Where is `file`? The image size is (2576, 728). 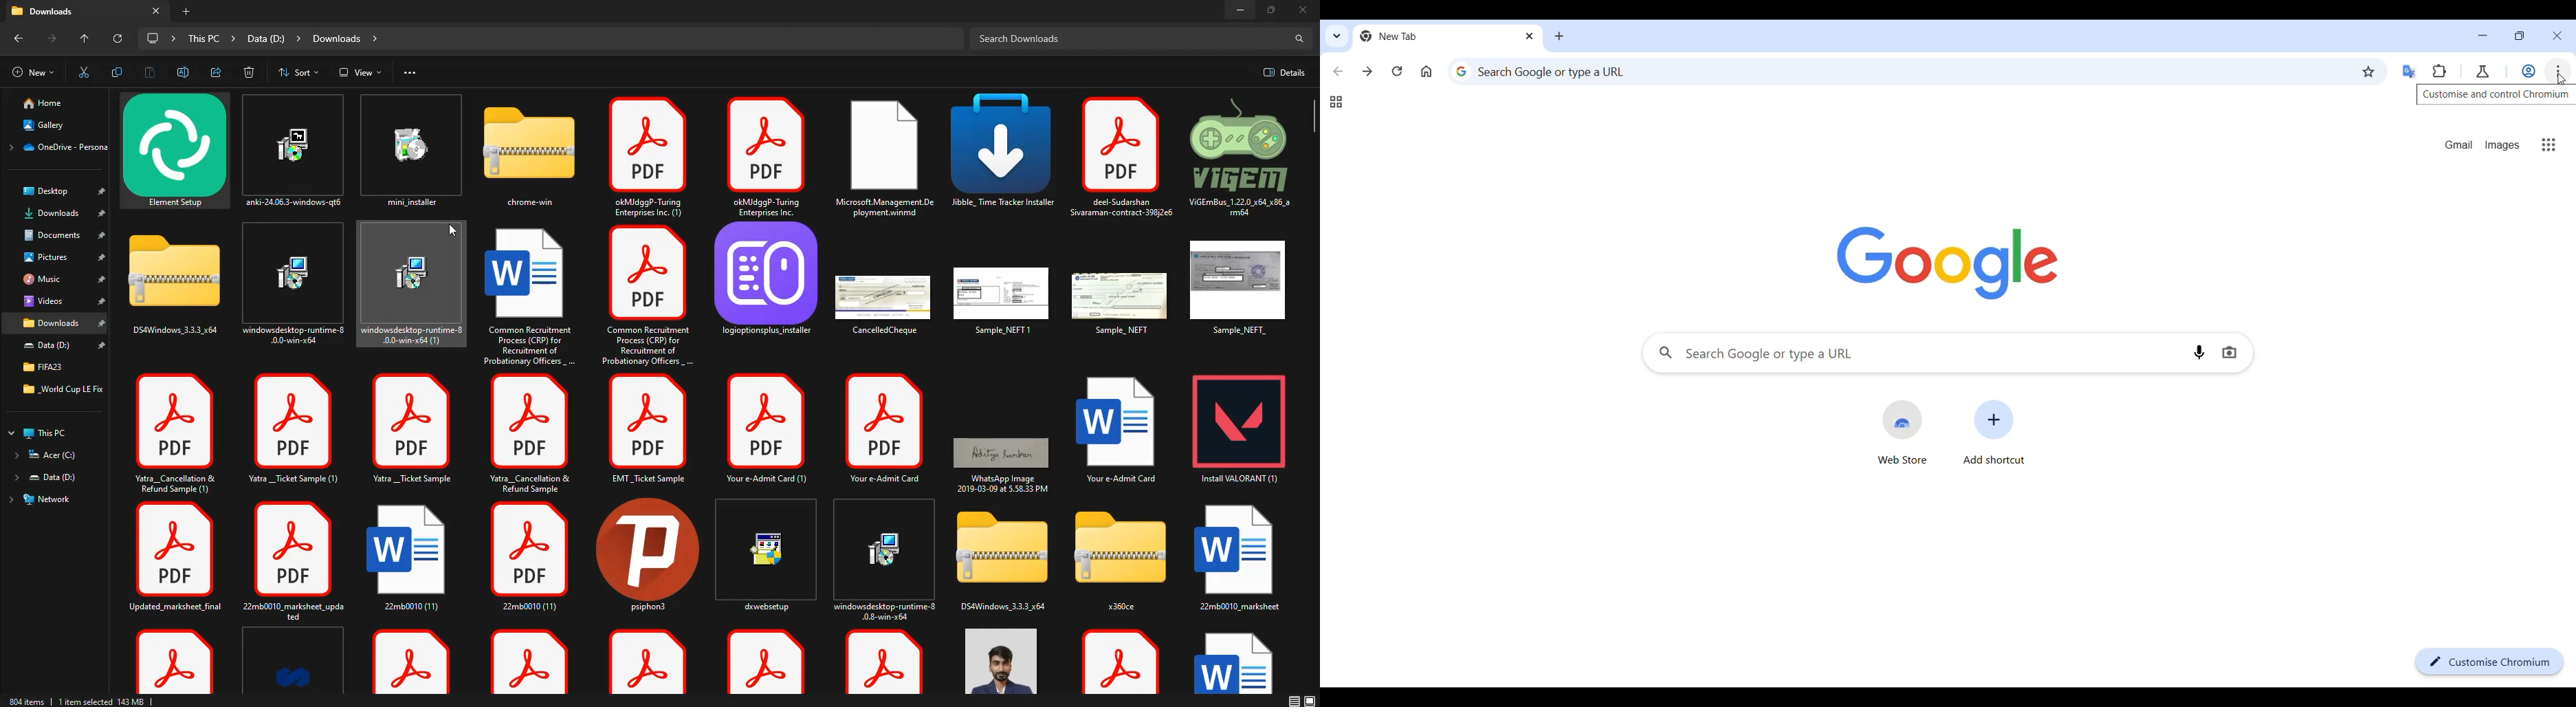 file is located at coordinates (179, 561).